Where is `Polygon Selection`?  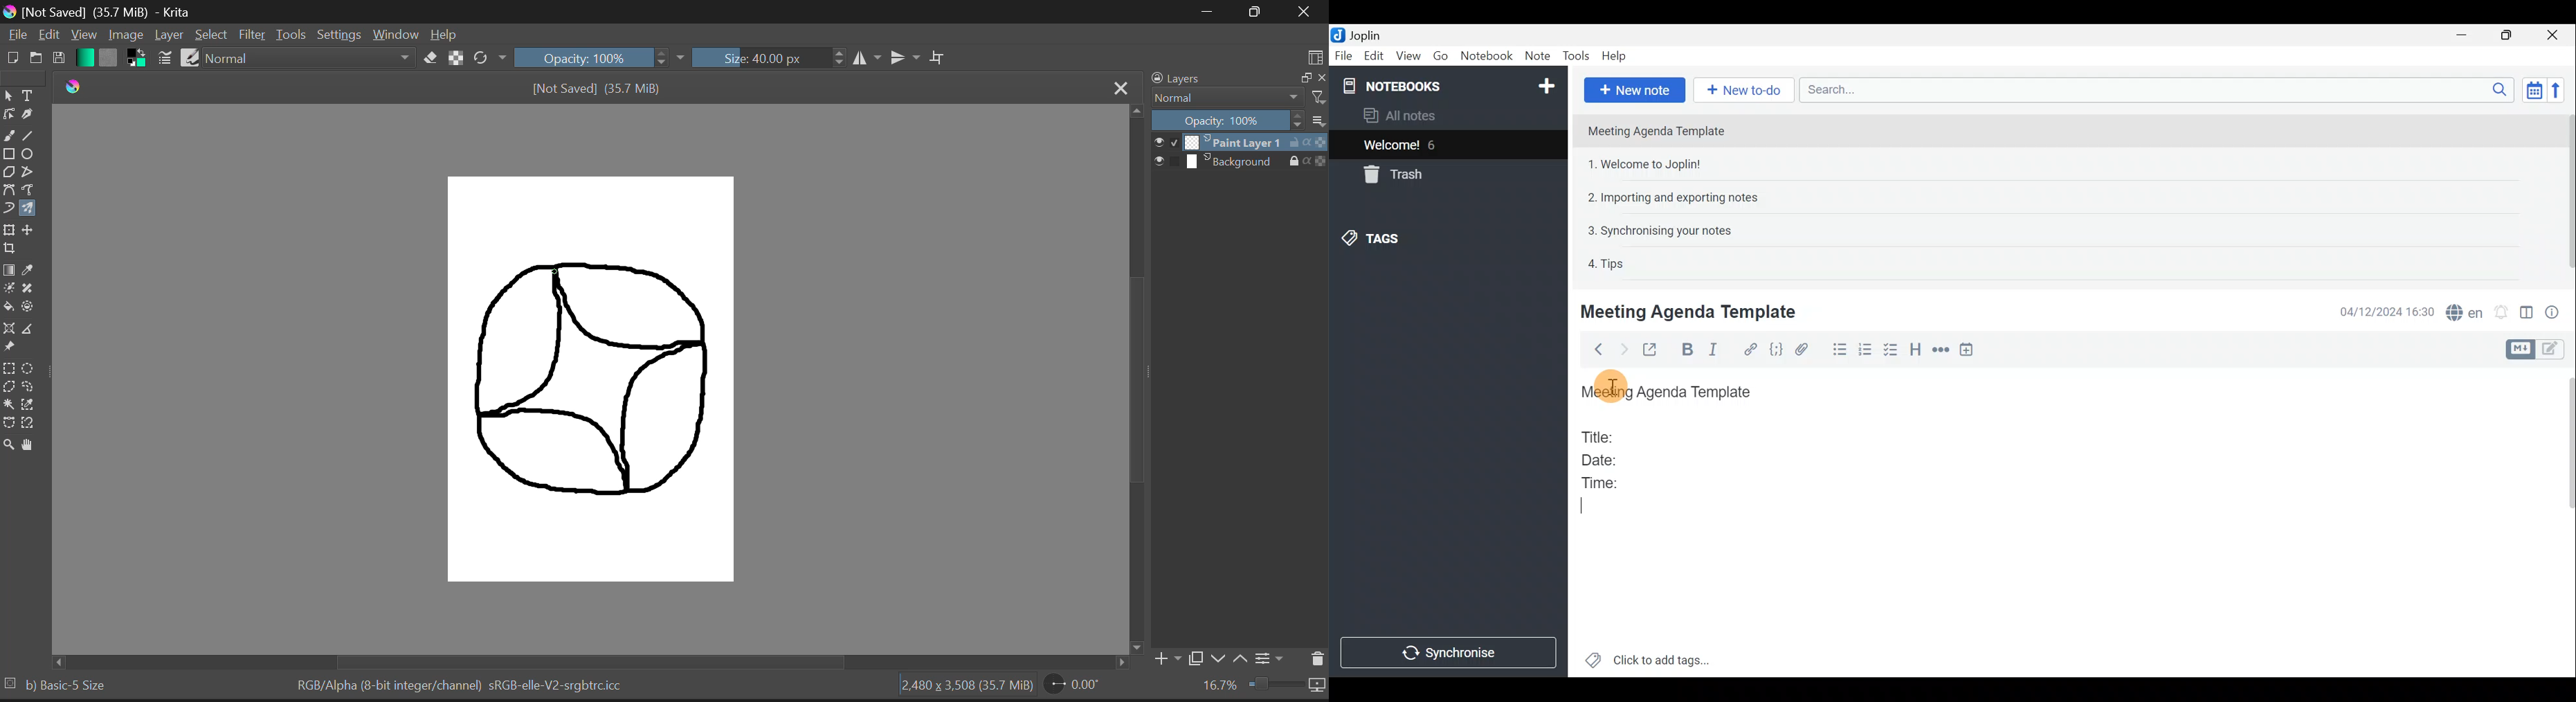 Polygon Selection is located at coordinates (9, 386).